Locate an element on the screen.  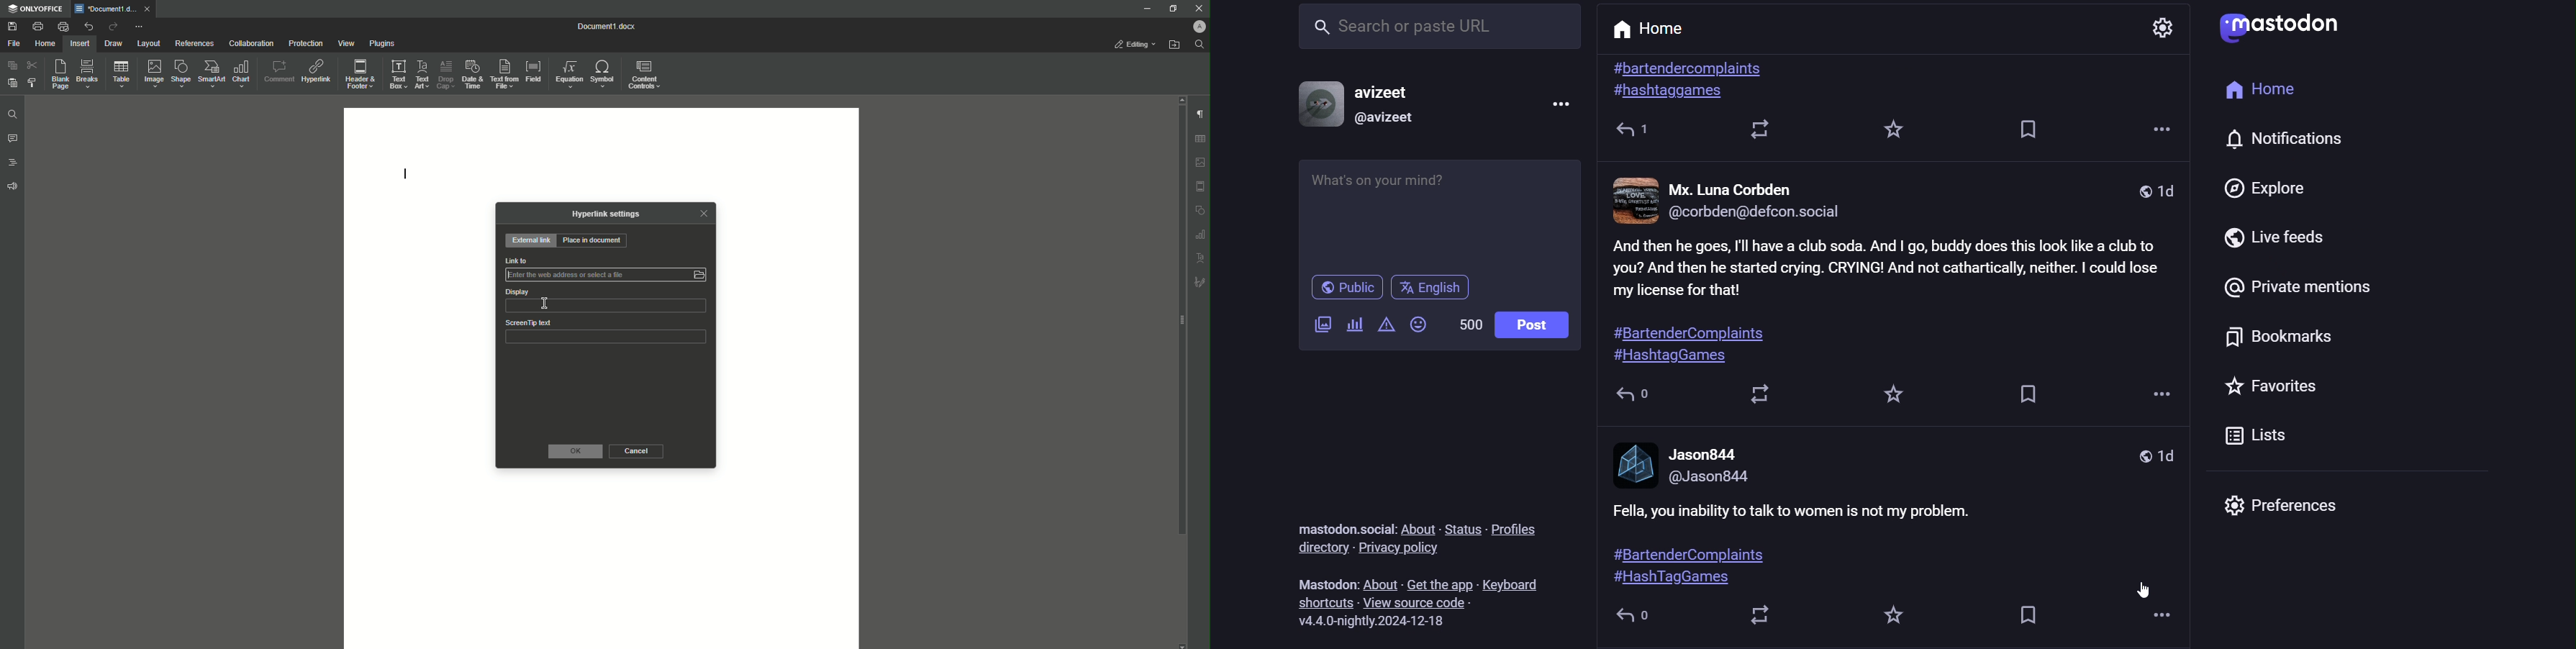
new post is located at coordinates (1858, 548).